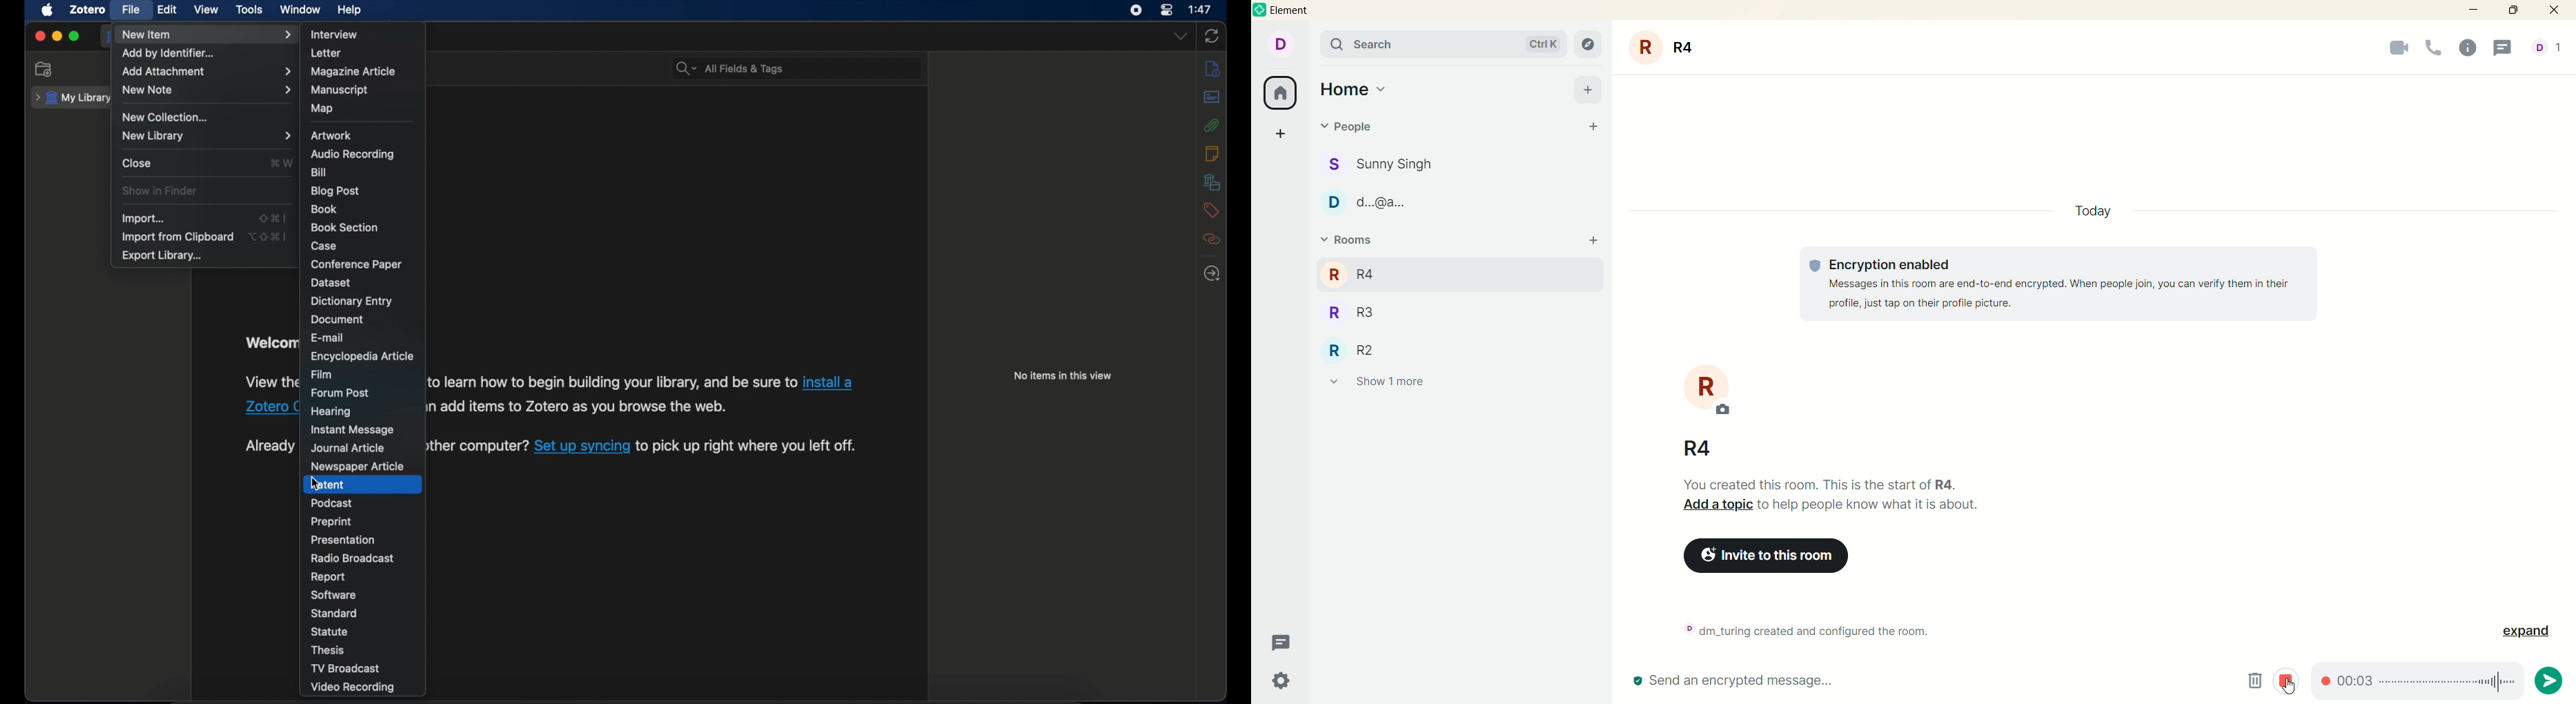  Describe the element at coordinates (326, 209) in the screenshot. I see `book` at that location.